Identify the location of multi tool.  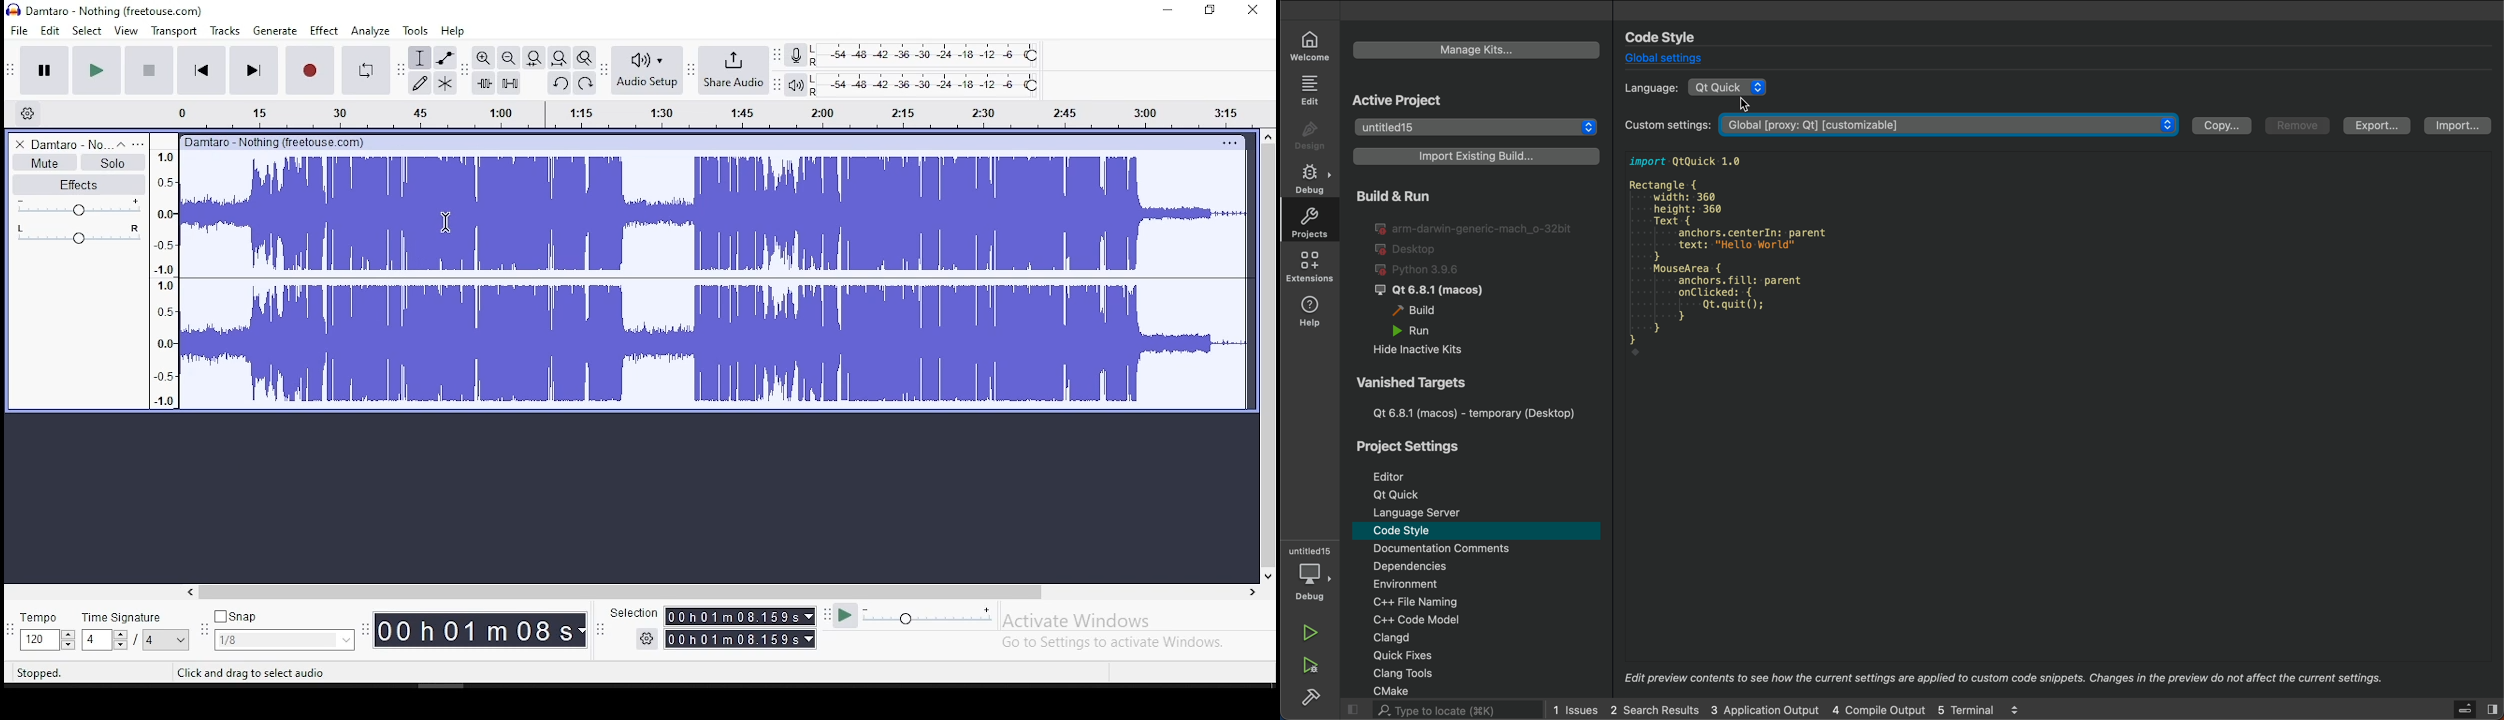
(444, 83).